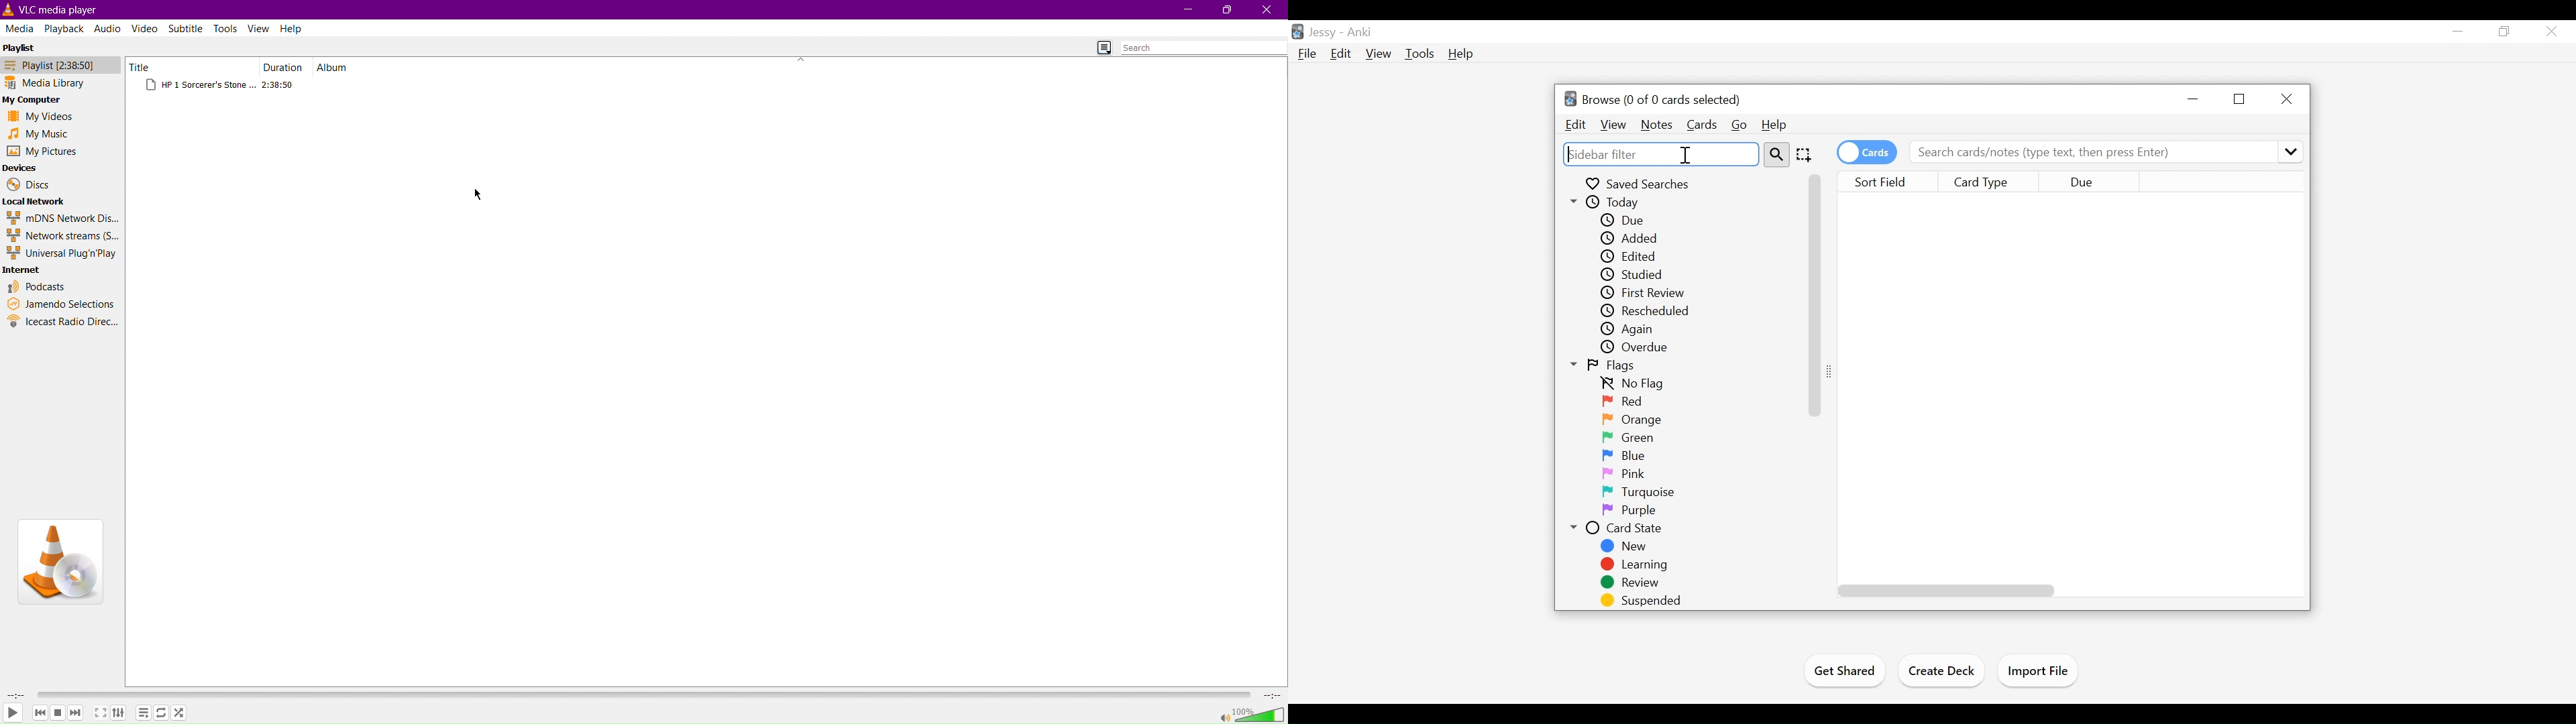  I want to click on My Computer, so click(35, 101).